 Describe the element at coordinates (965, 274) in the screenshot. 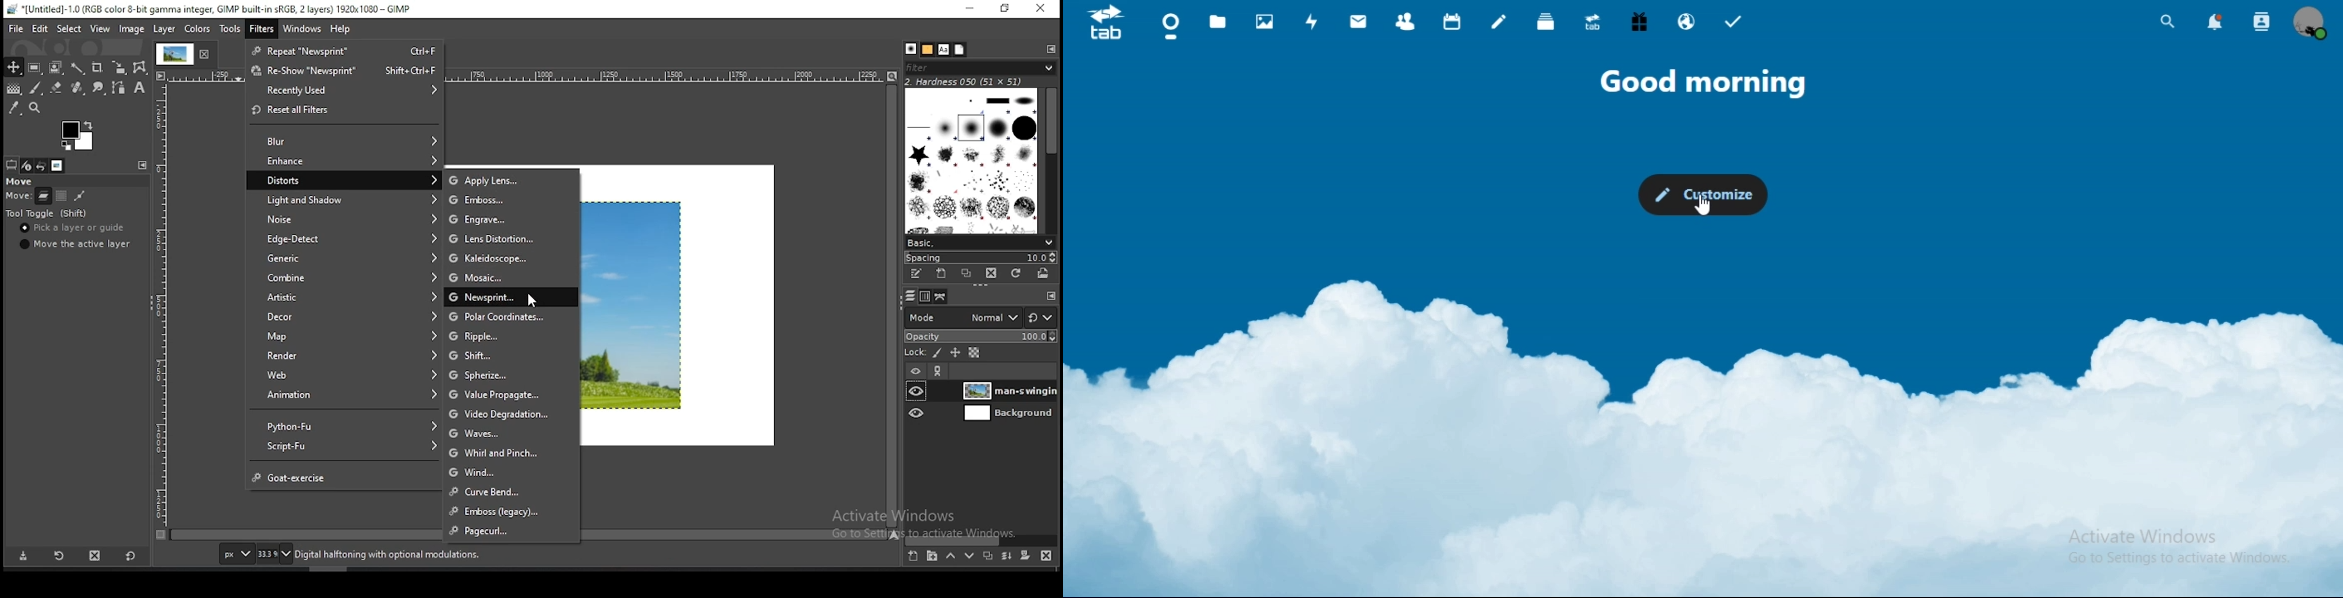

I see `duplicate brush` at that location.